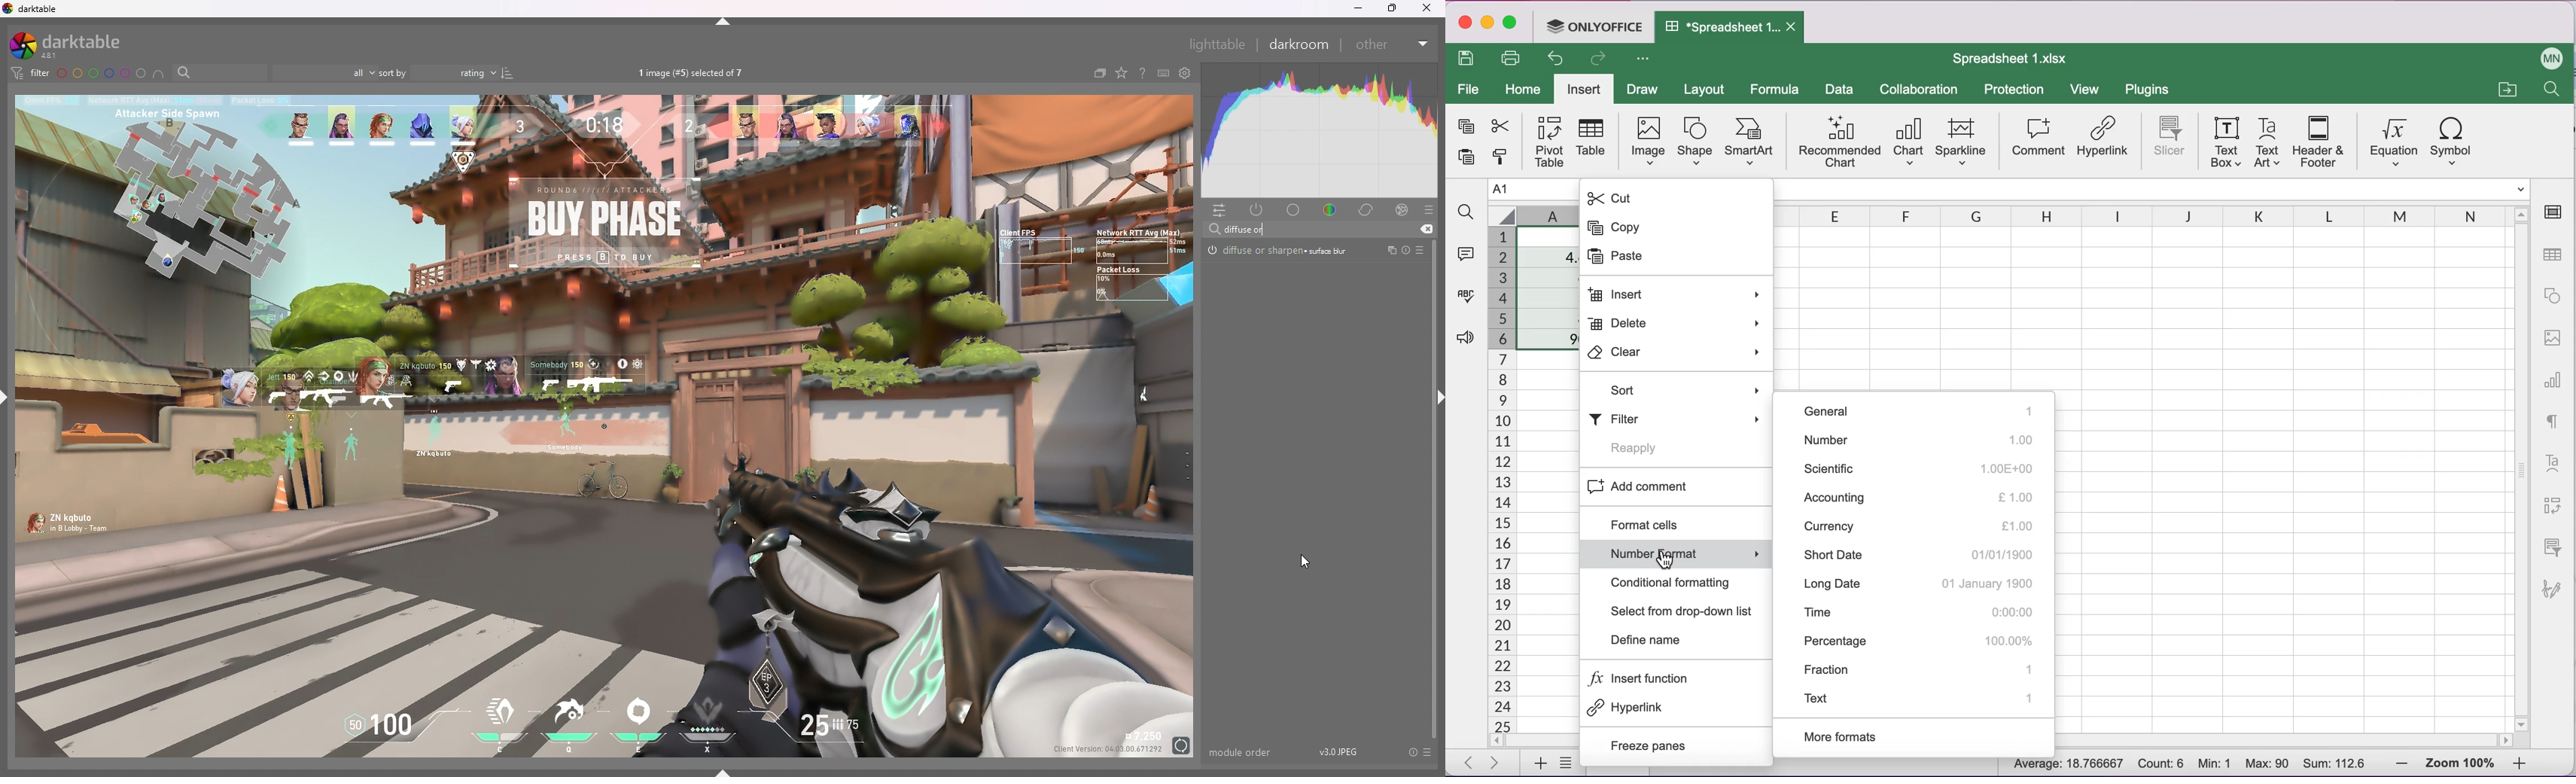 This screenshot has width=2576, height=784. I want to click on minimize, so click(1488, 24).